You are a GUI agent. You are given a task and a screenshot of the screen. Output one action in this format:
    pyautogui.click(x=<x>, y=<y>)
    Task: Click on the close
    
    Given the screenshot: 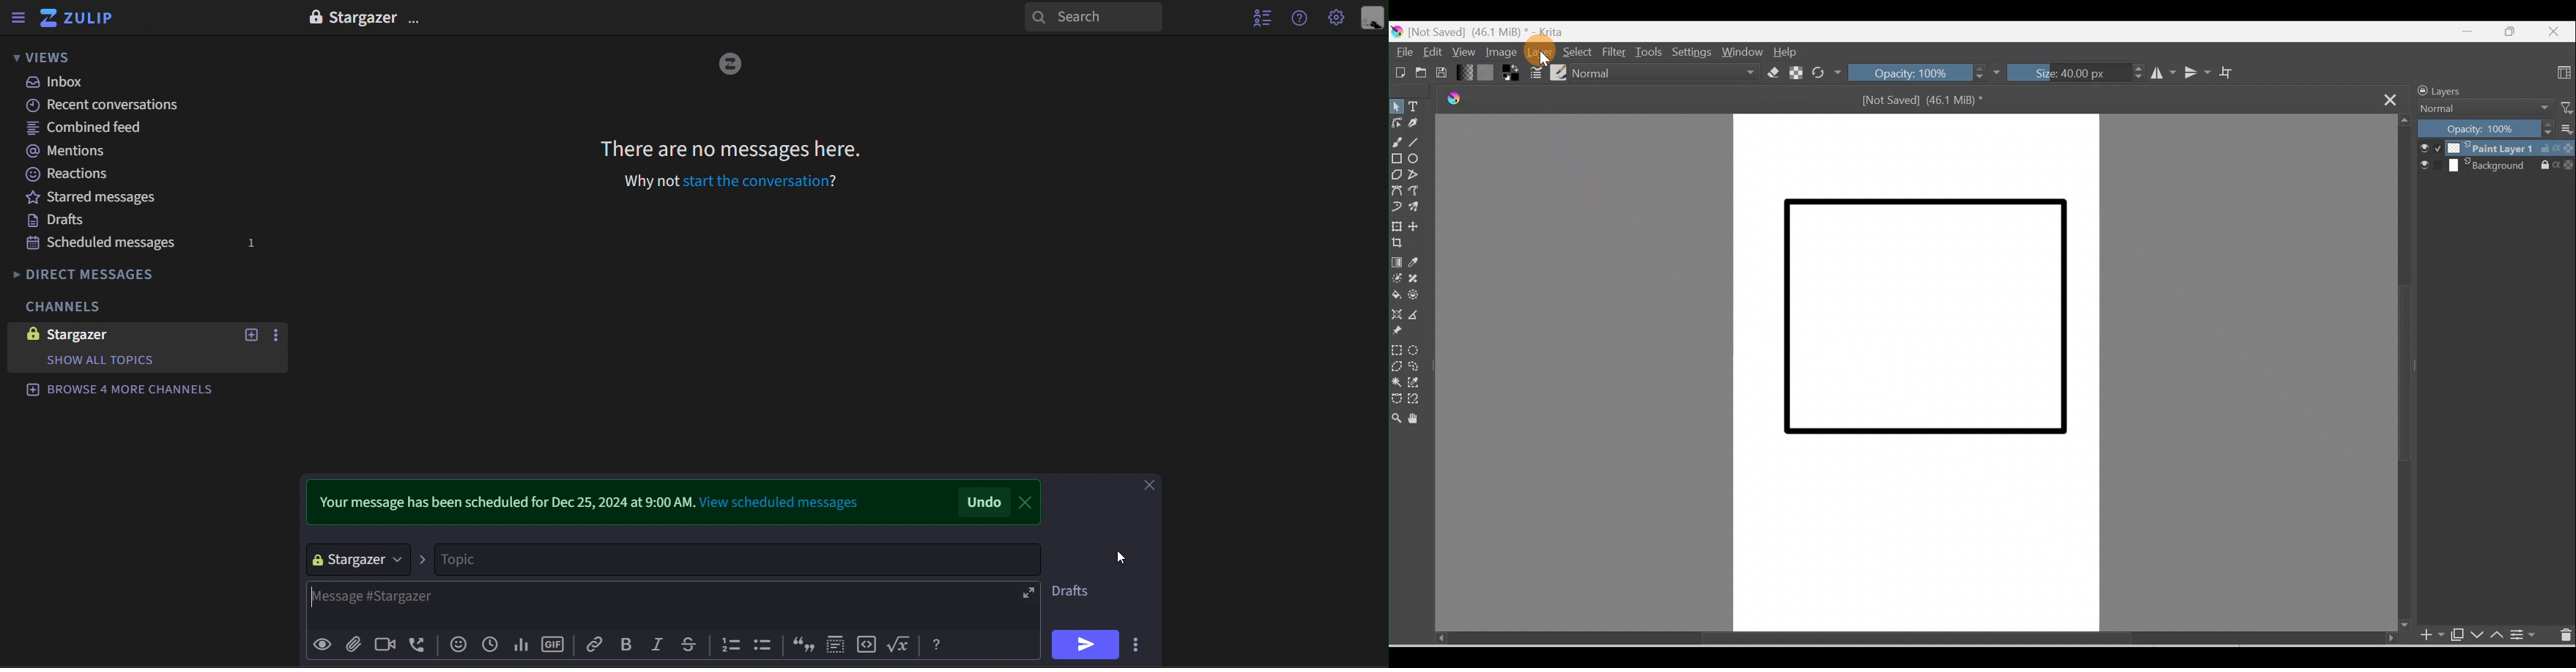 What is the action you would take?
    pyautogui.click(x=1151, y=488)
    